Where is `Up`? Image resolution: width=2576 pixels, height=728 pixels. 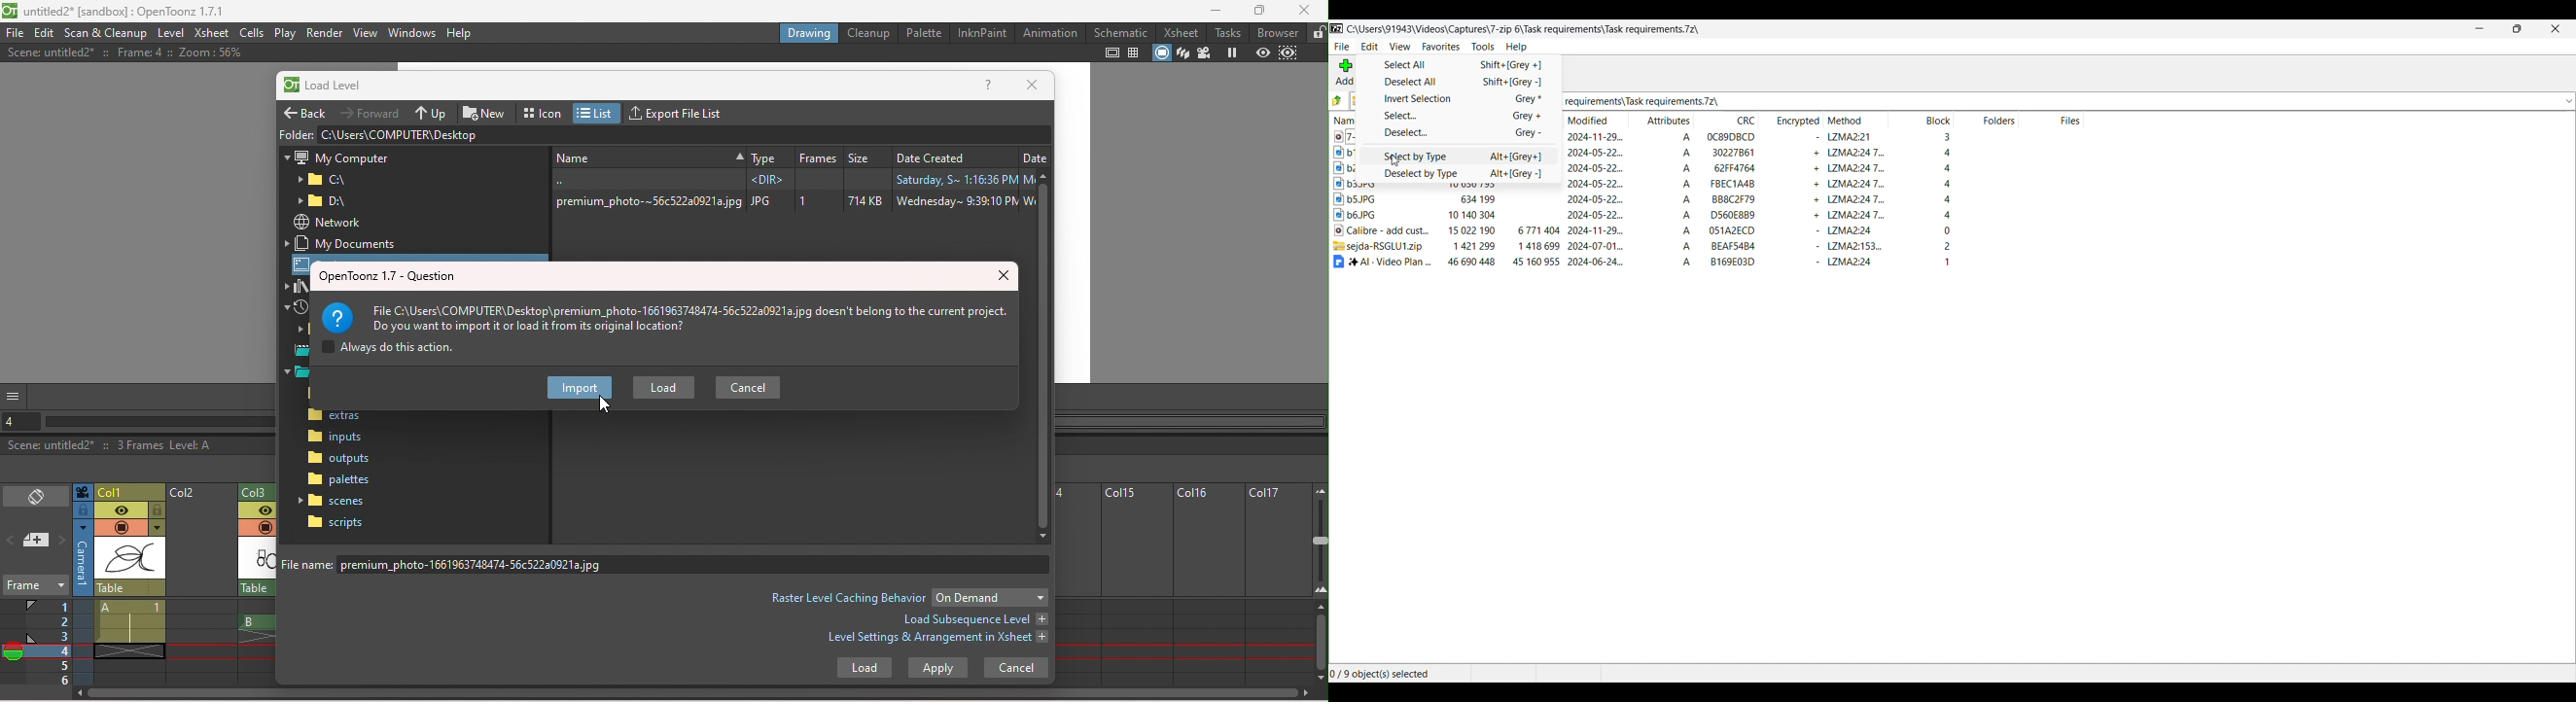
Up is located at coordinates (433, 112).